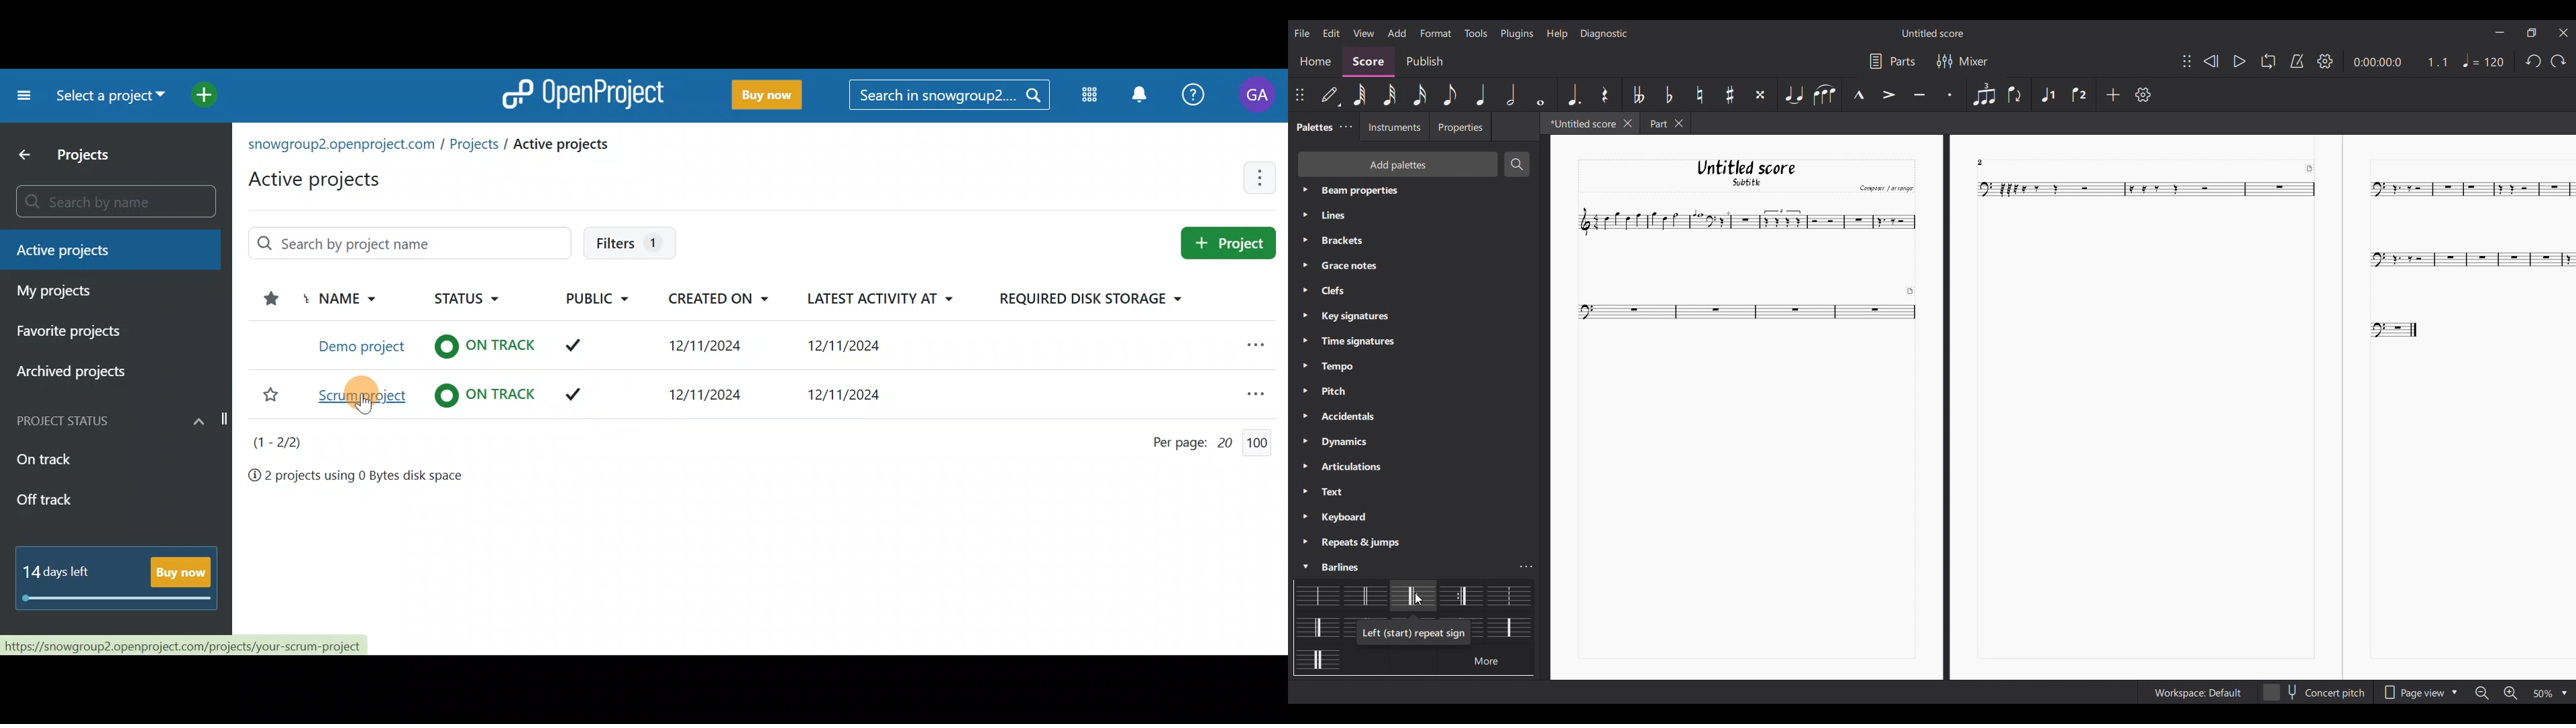 The height and width of the screenshot is (728, 2576). Describe the element at coordinates (1540, 95) in the screenshot. I see `Whole note` at that location.